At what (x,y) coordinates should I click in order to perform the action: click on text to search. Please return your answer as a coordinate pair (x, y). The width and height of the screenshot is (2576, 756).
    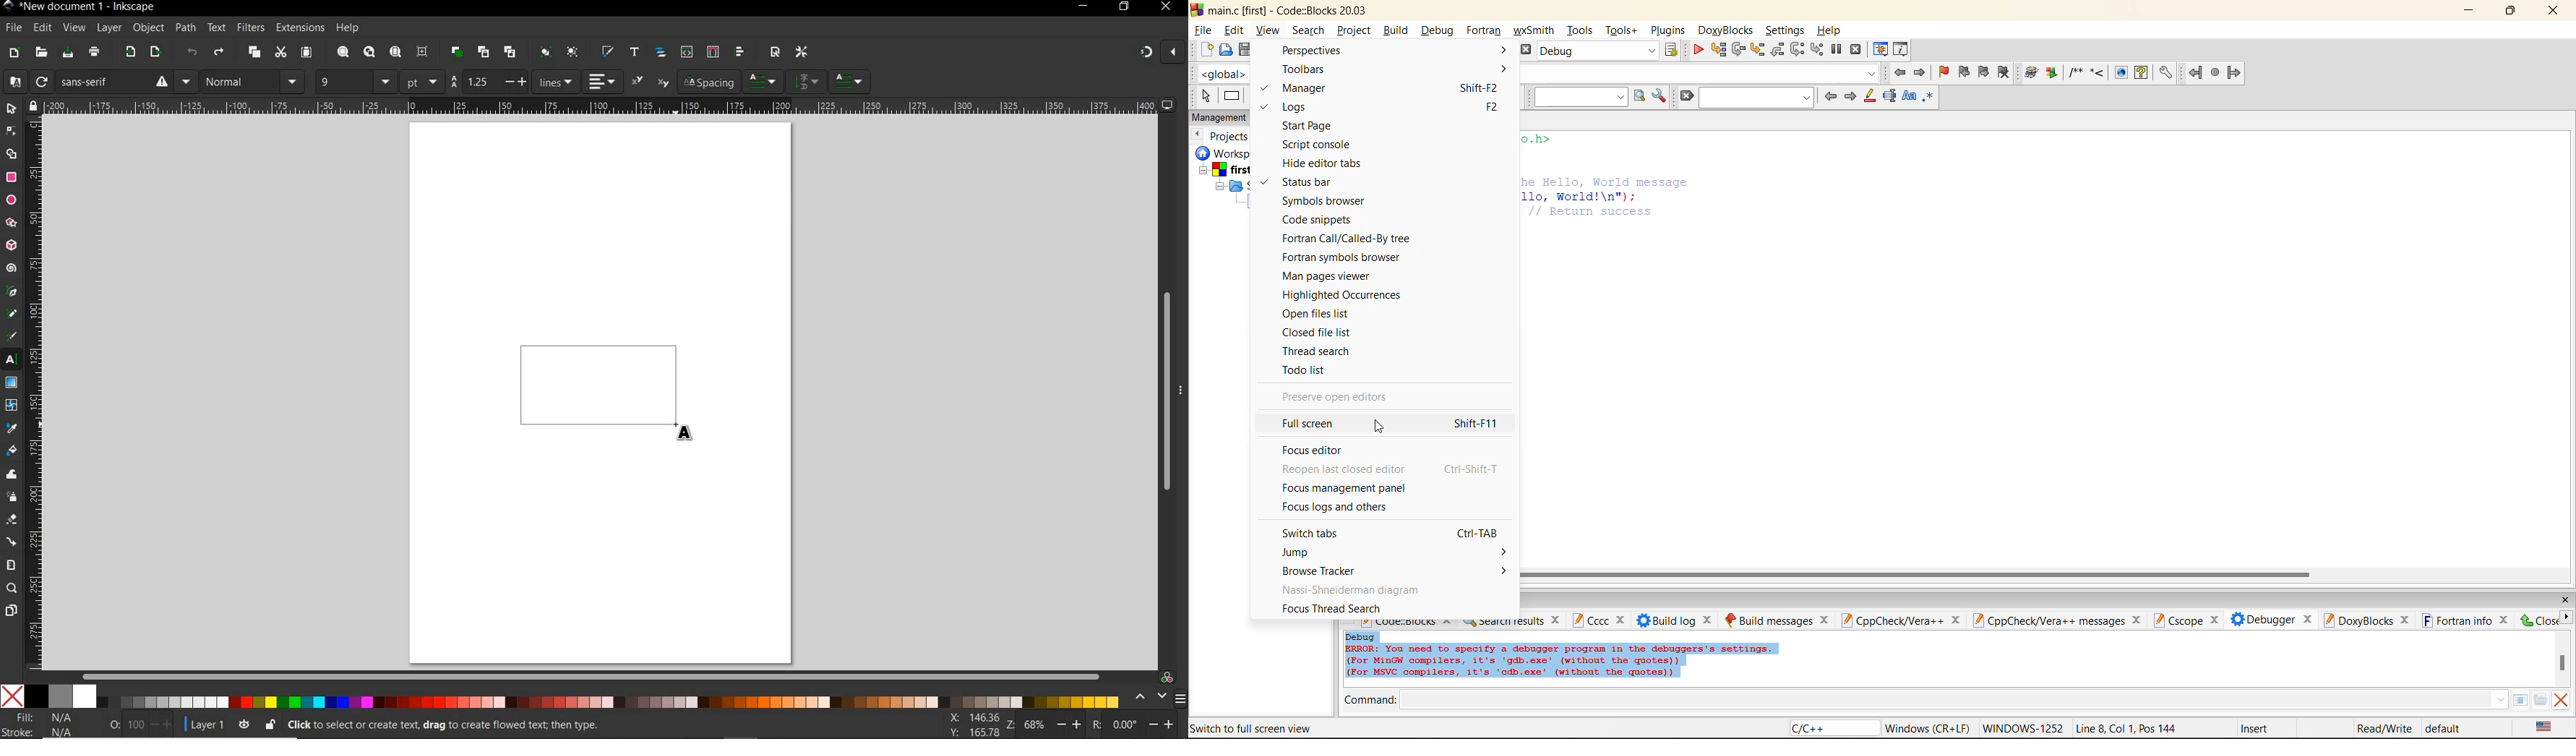
    Looking at the image, I should click on (1580, 97).